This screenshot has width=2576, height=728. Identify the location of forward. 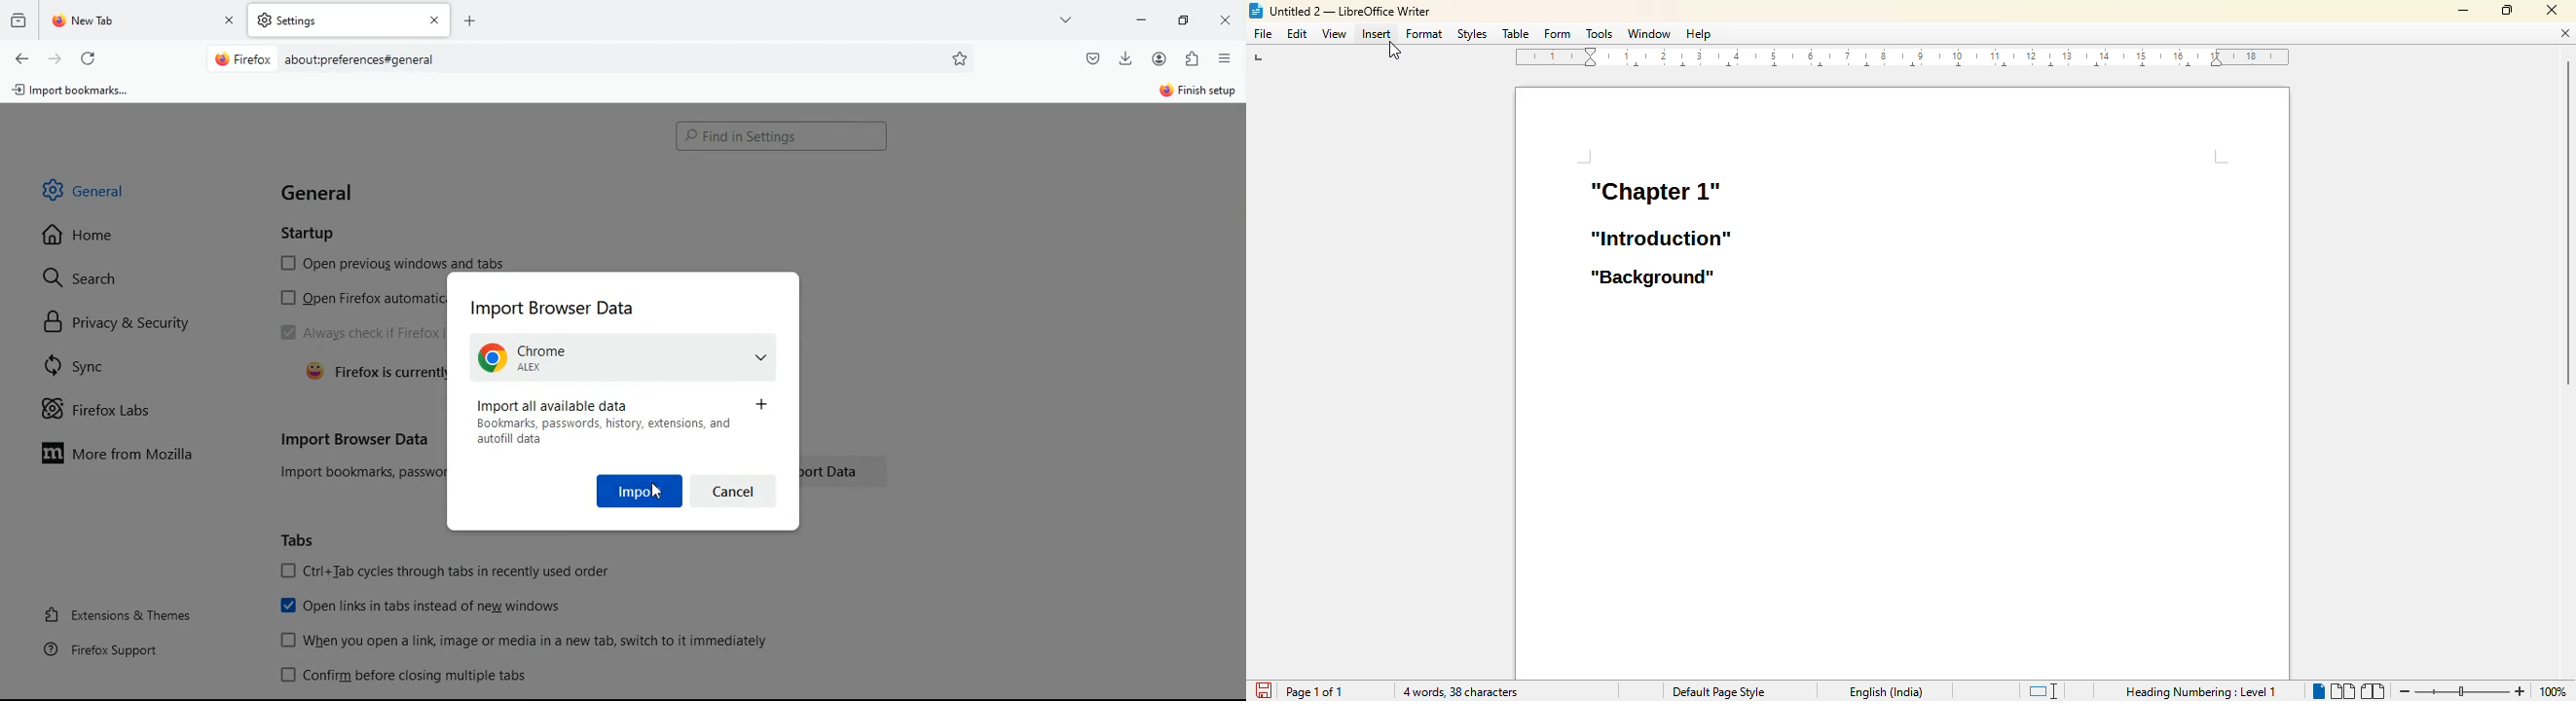
(56, 60).